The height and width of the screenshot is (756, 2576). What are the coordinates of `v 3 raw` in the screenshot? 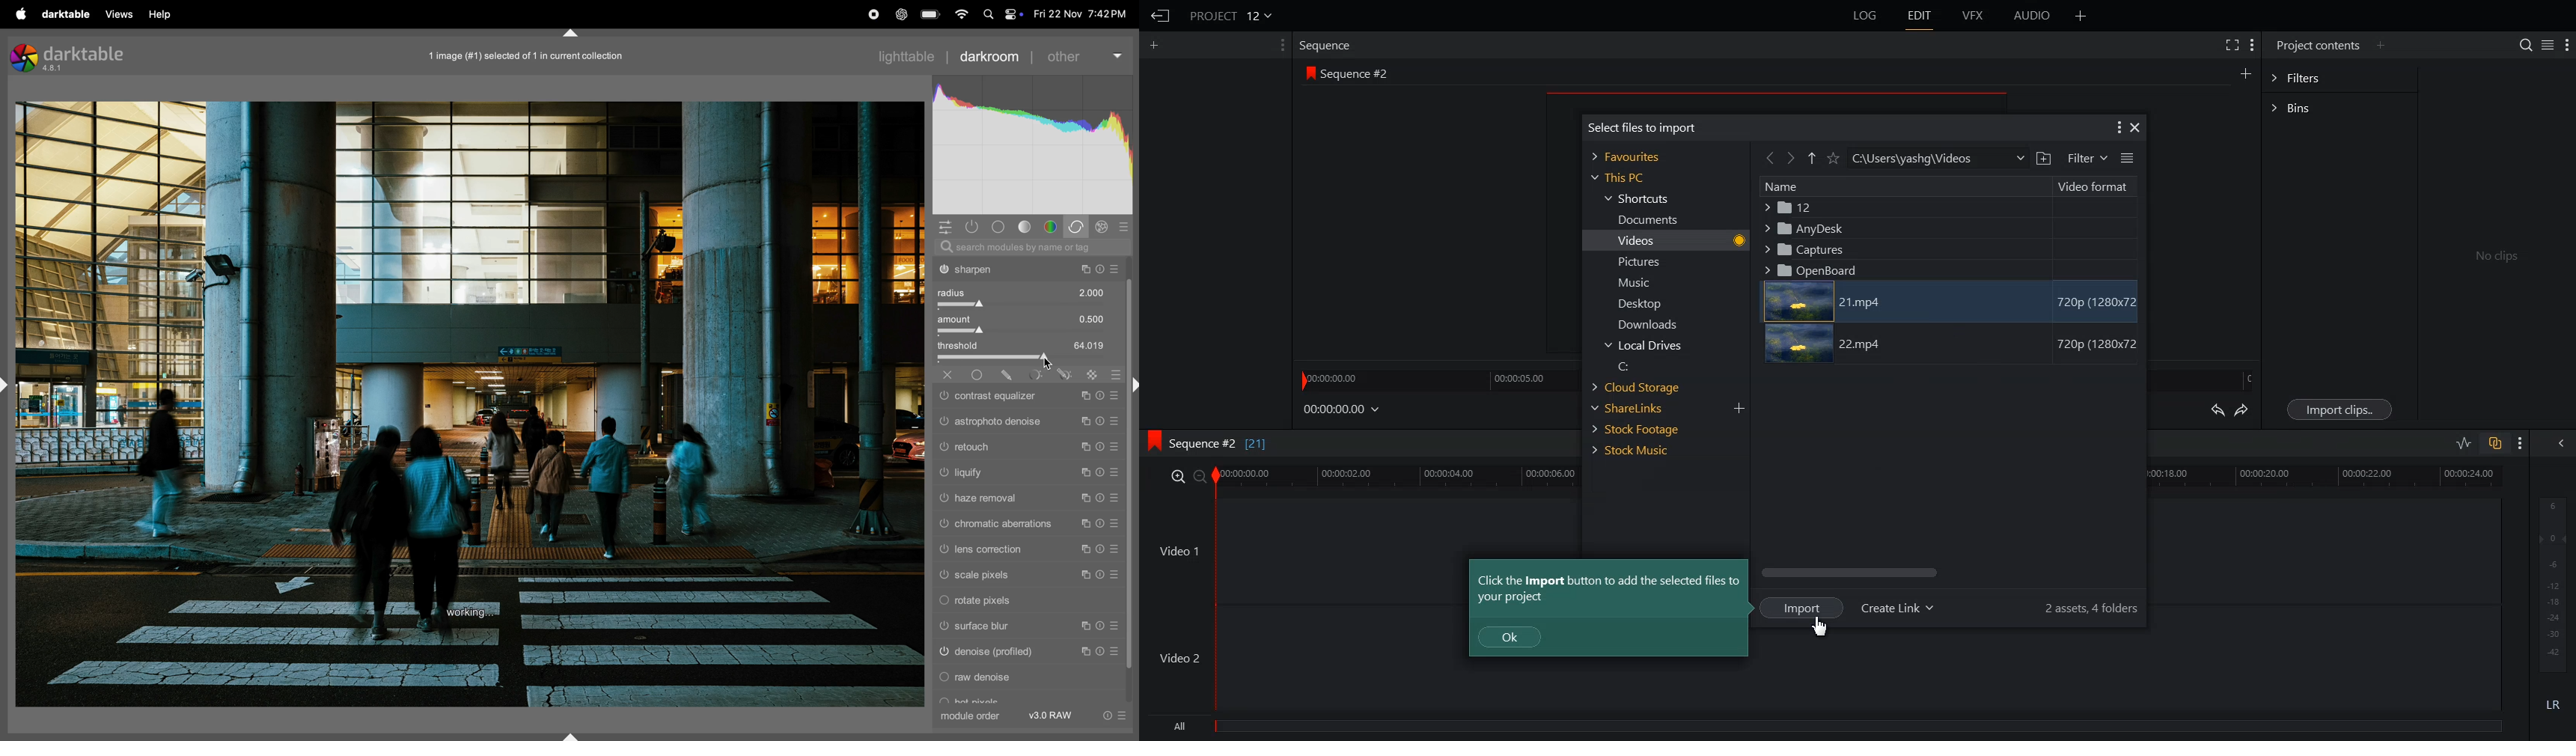 It's located at (1053, 715).